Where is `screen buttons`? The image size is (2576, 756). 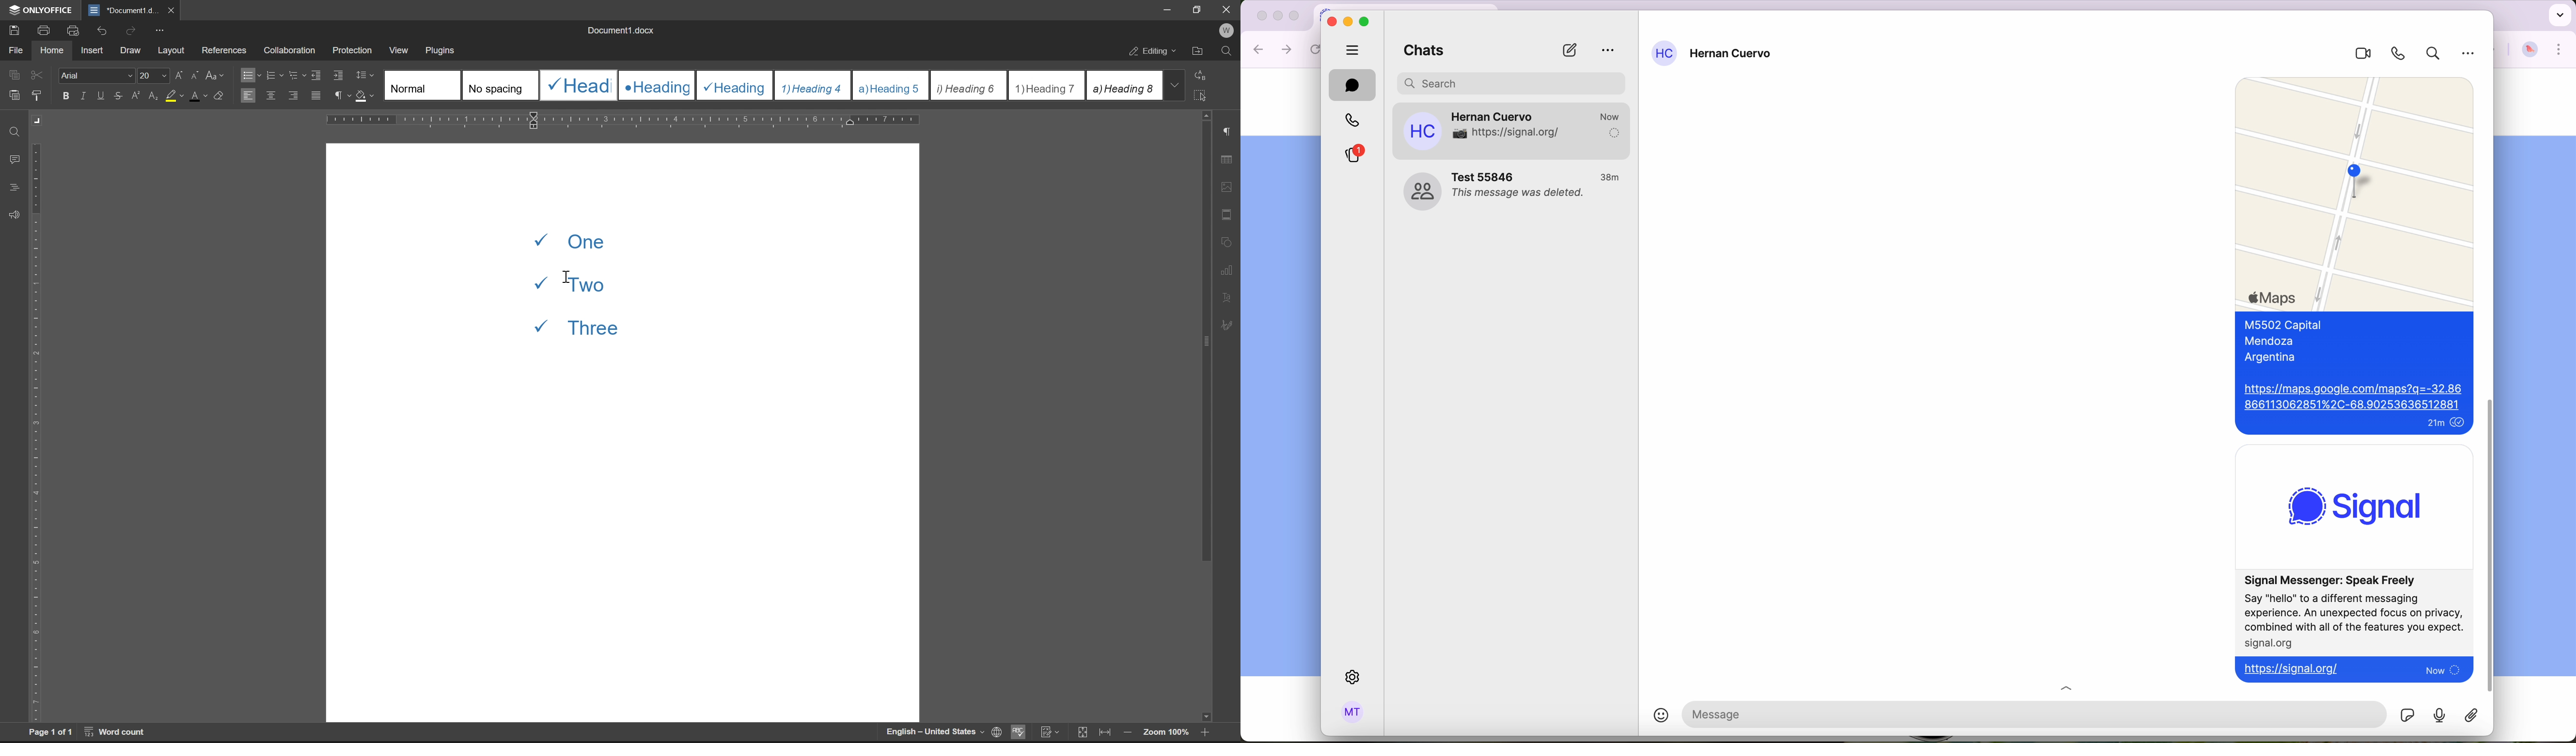
screen buttons is located at coordinates (1275, 16).